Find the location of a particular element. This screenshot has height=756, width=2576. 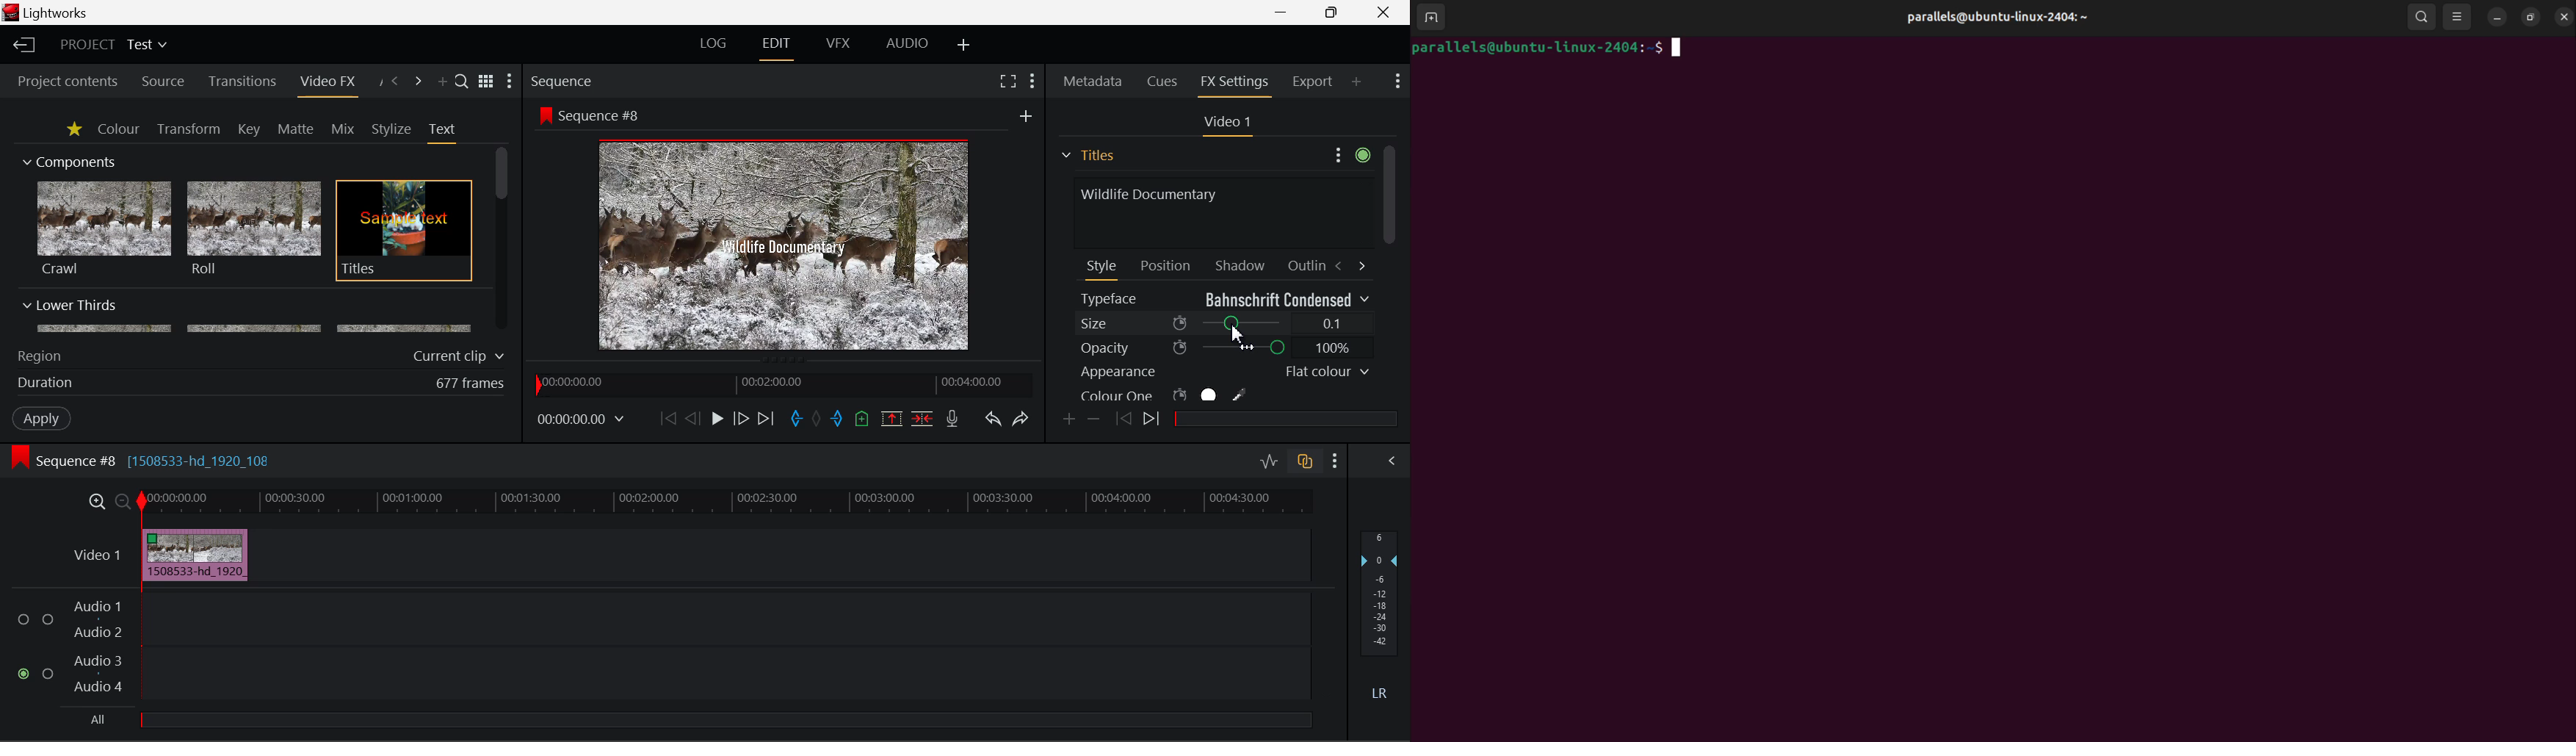

Text Input Field is located at coordinates (1219, 211).